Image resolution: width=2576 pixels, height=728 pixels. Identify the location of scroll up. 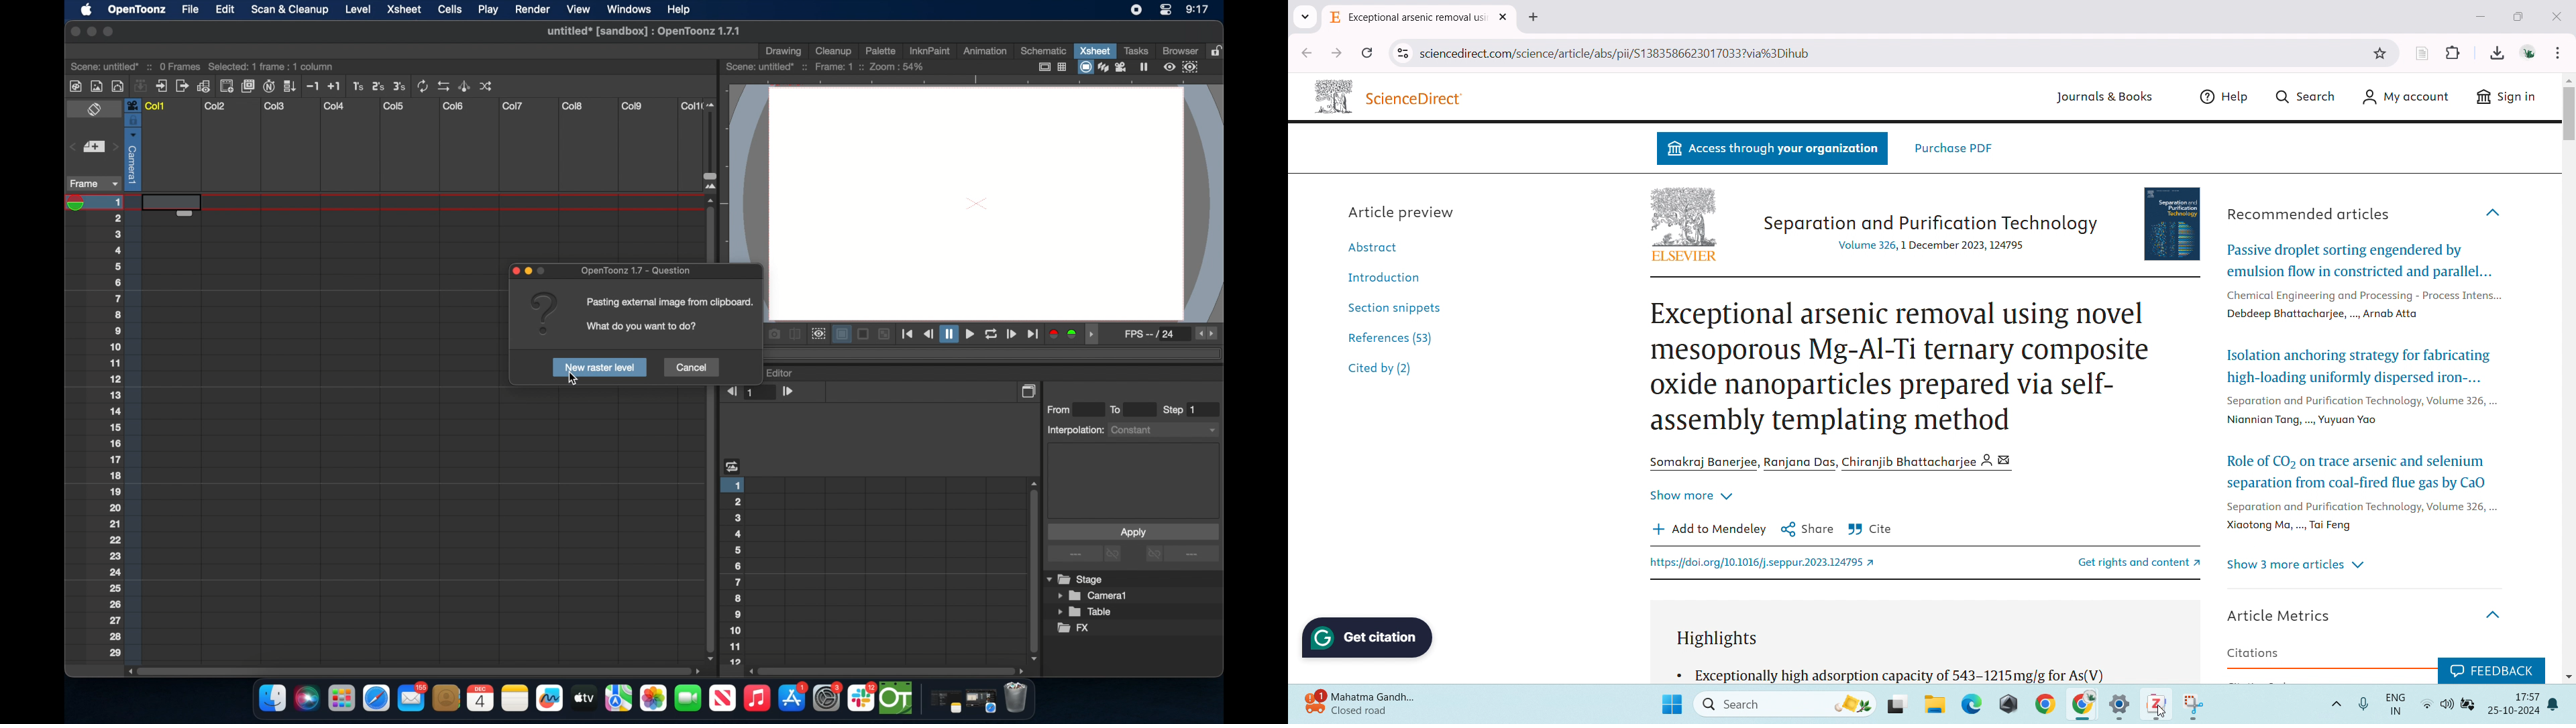
(2568, 80).